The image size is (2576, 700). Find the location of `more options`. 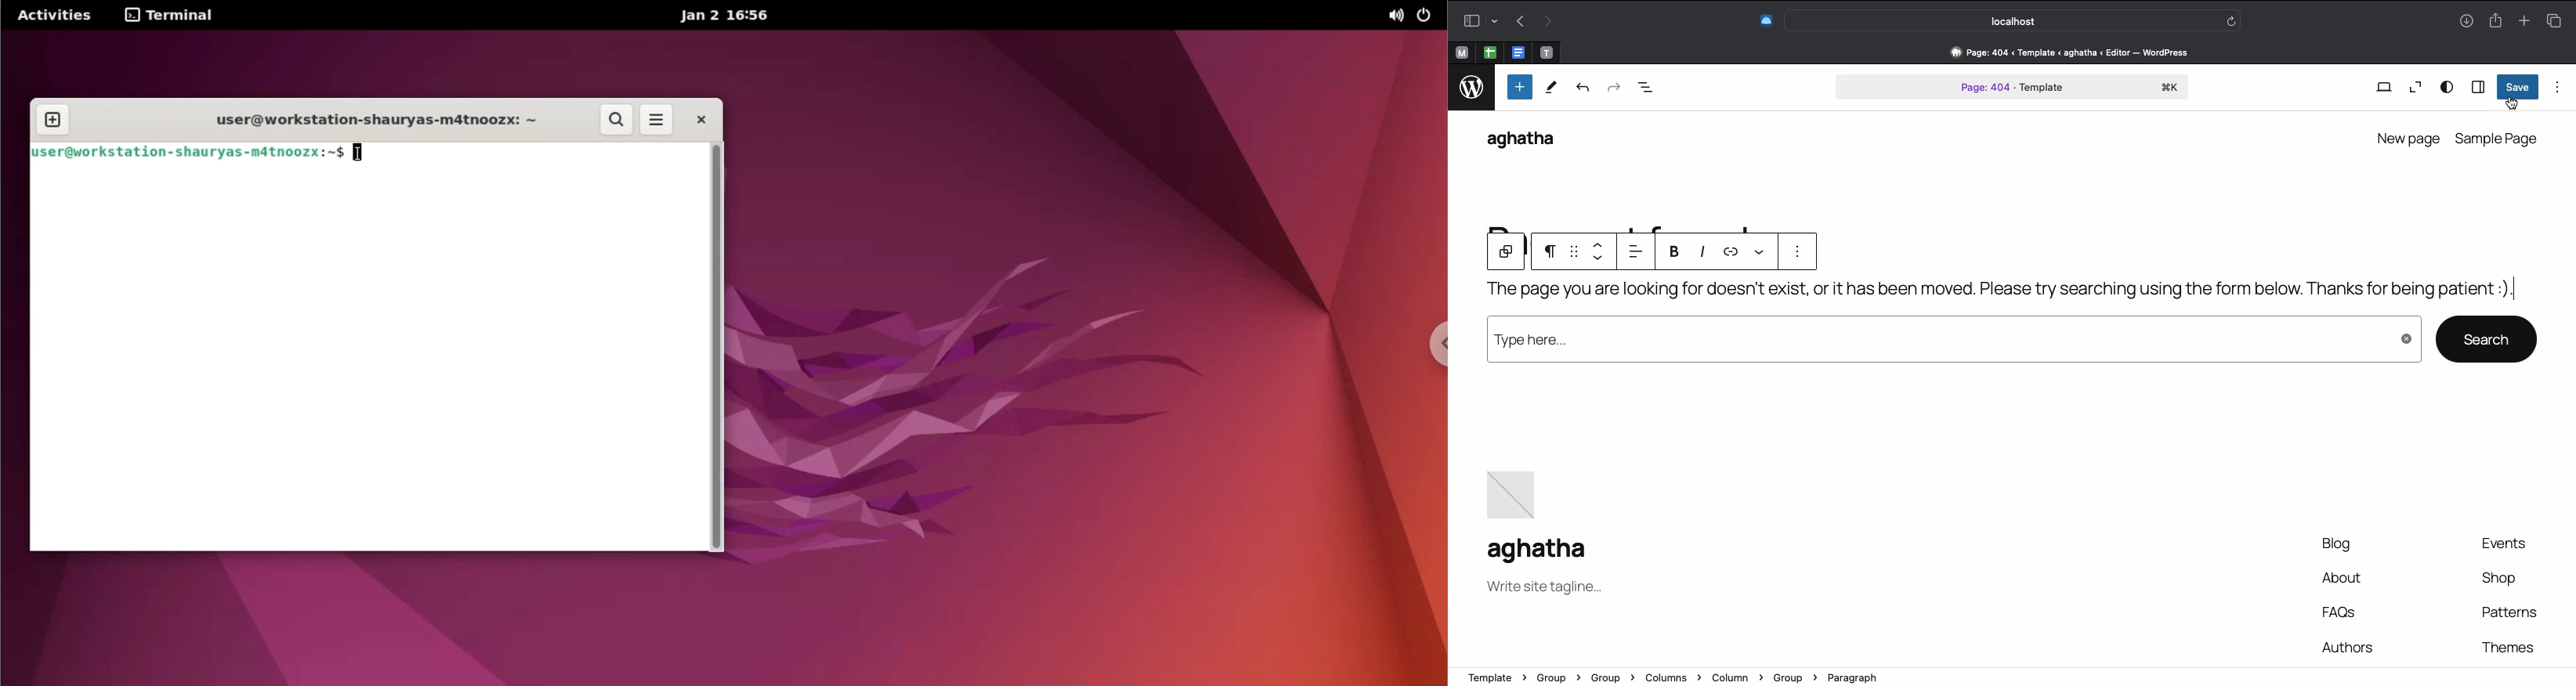

more options is located at coordinates (655, 120).